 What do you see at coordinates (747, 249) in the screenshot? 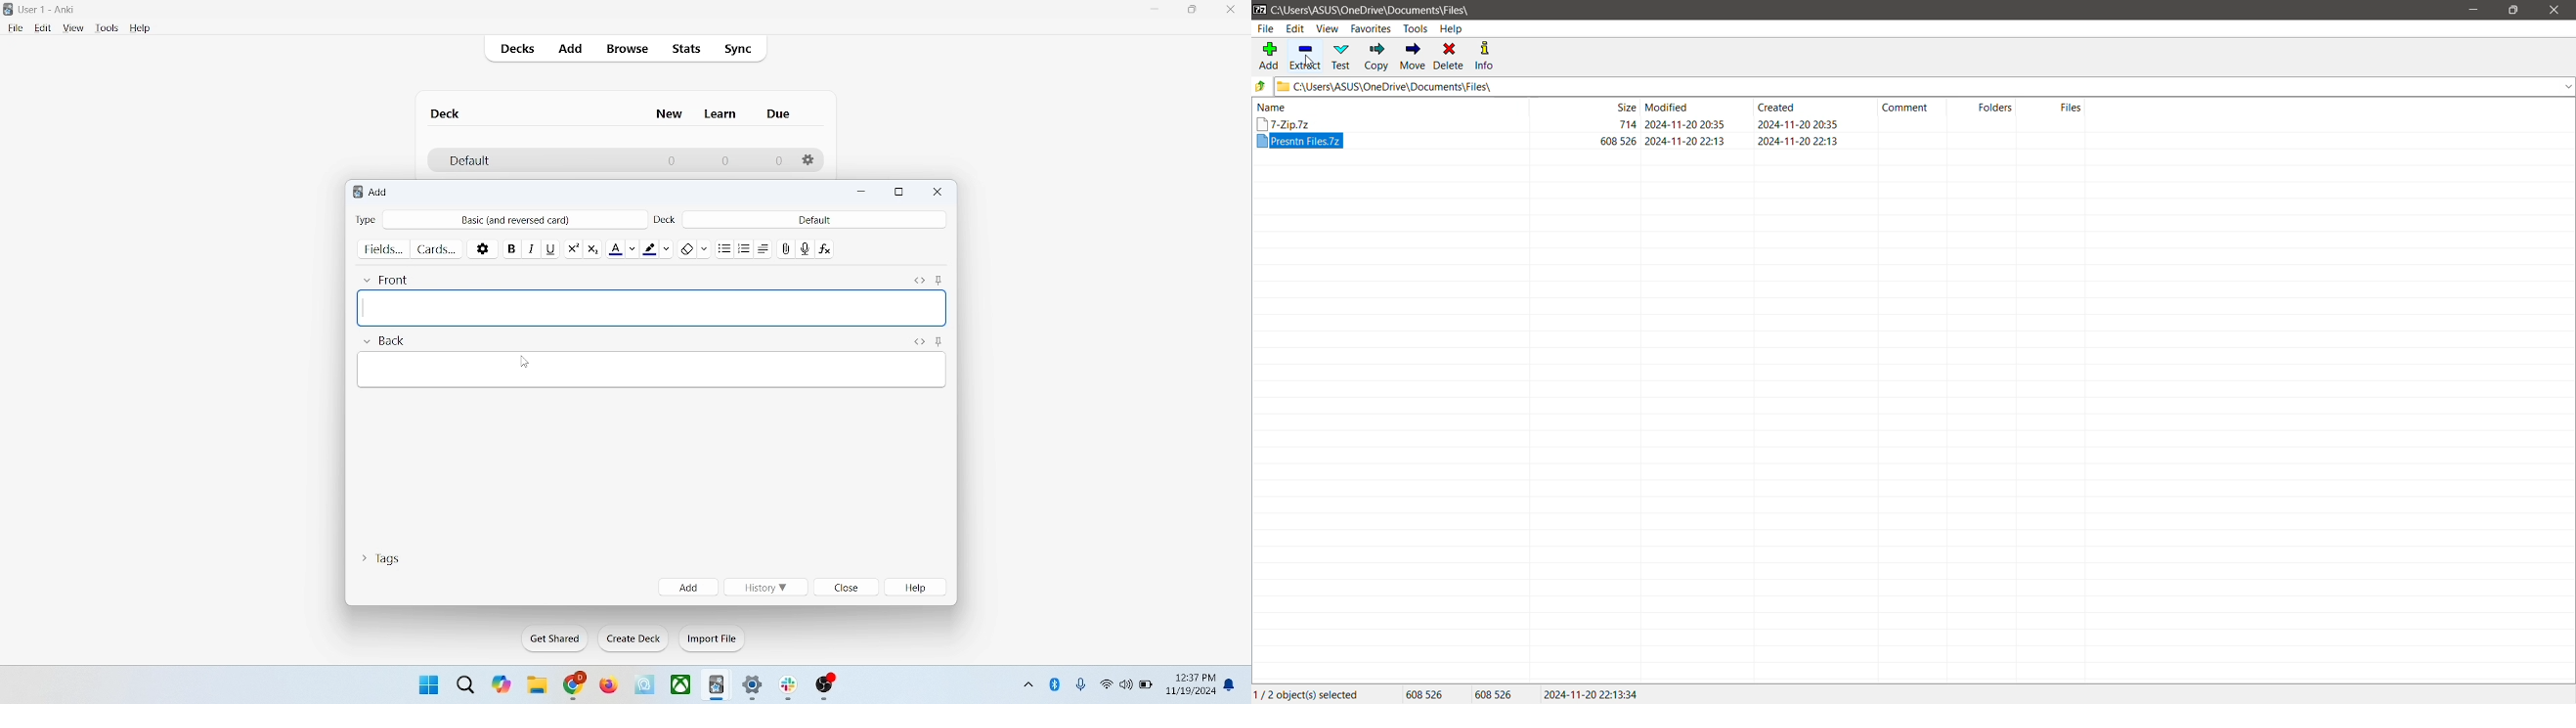
I see `ordered list` at bounding box center [747, 249].